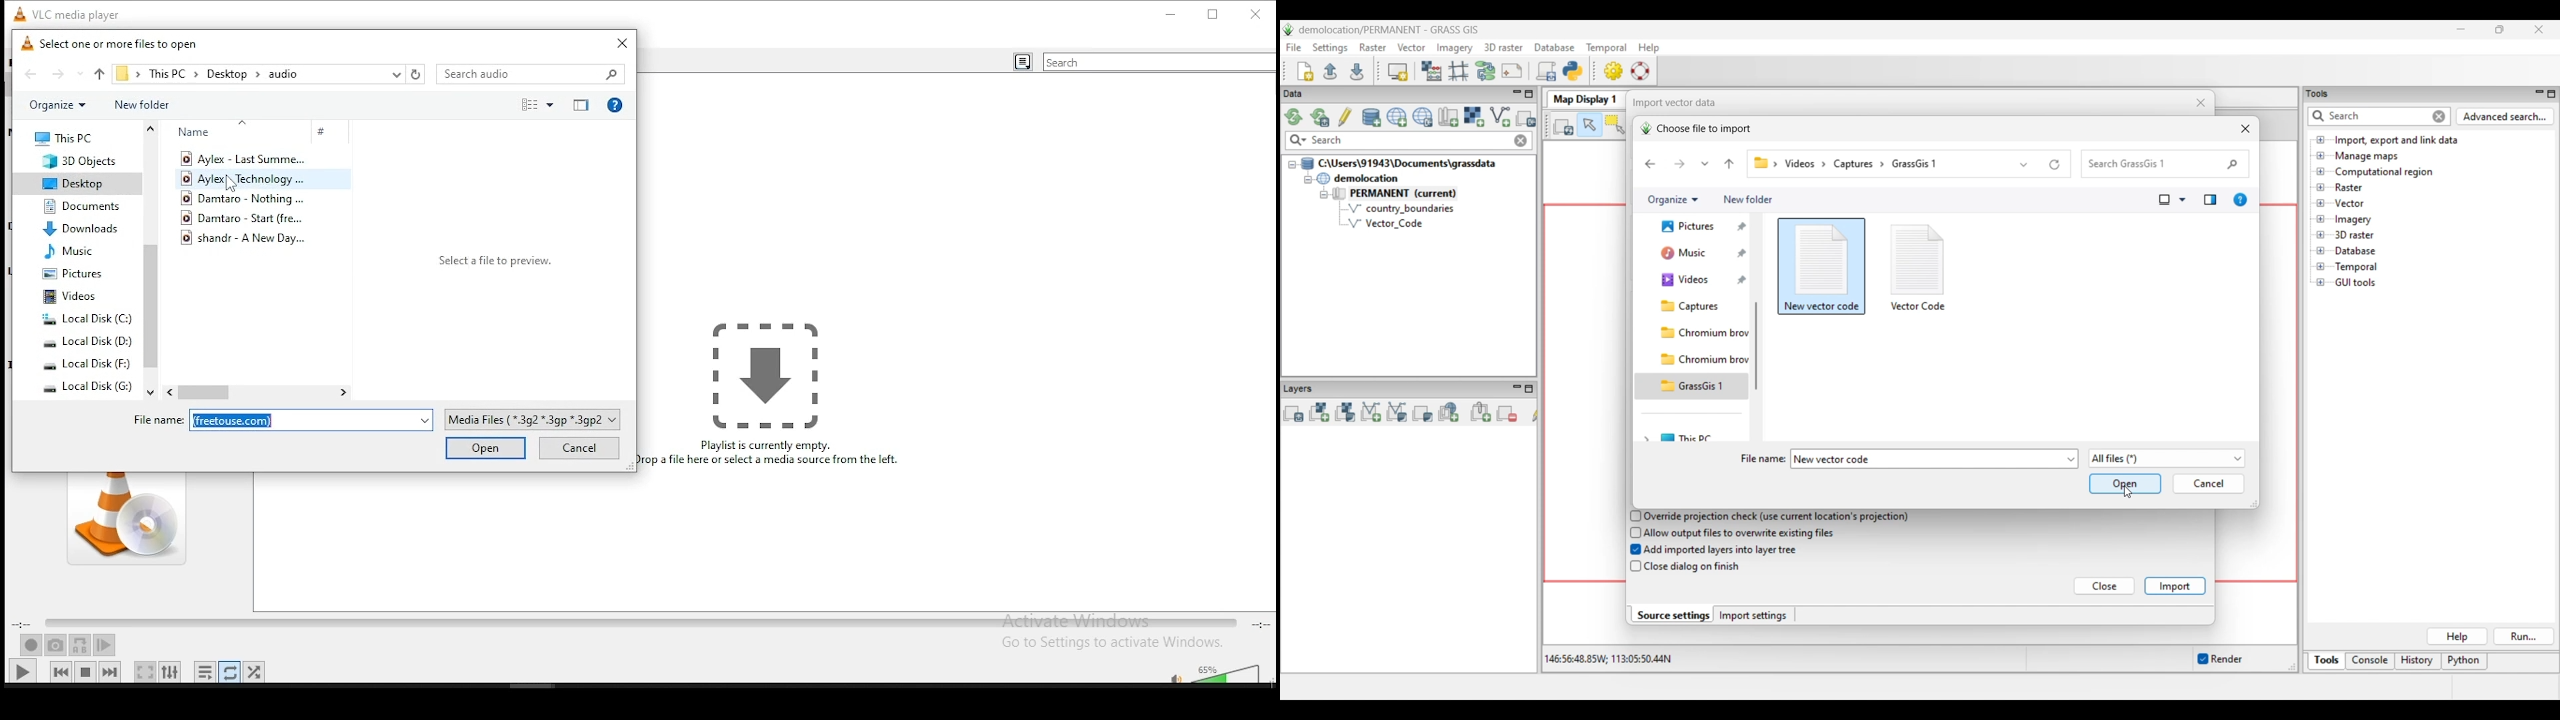 The image size is (2576, 728). I want to click on local disk (C:), so click(86, 319).